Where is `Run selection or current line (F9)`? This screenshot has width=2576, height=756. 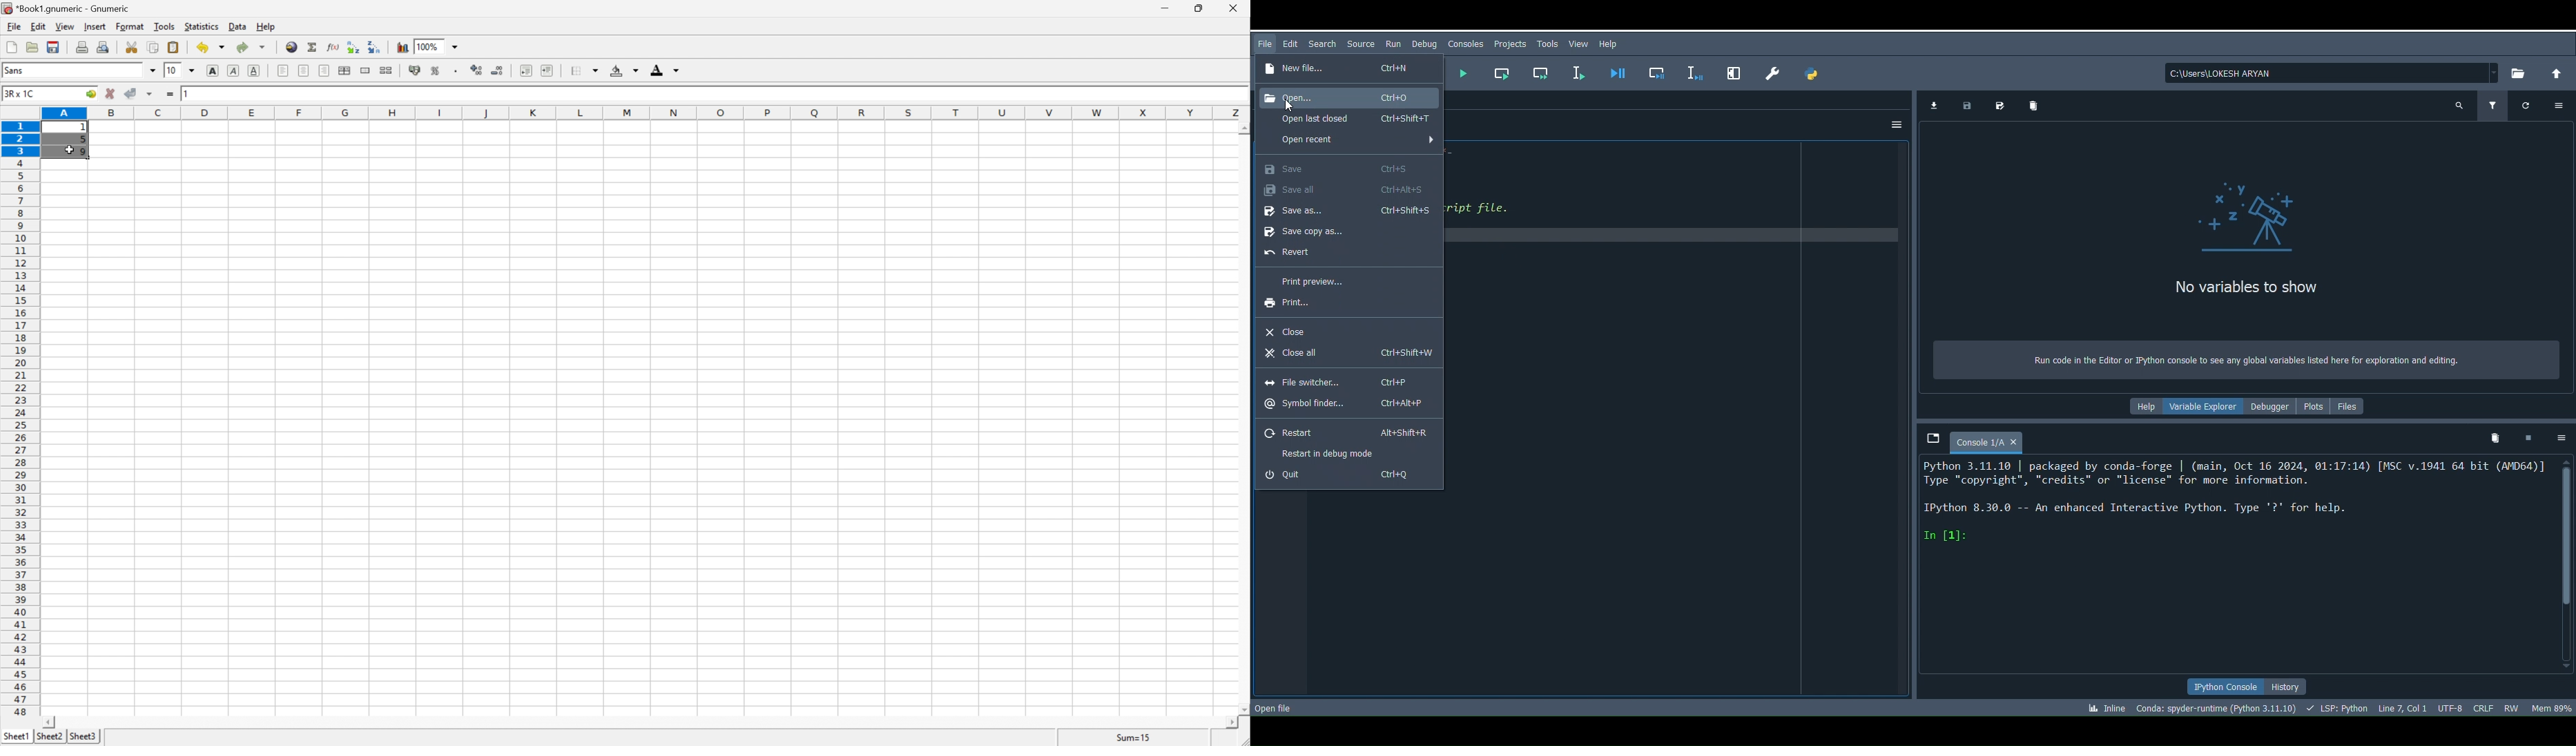 Run selection or current line (F9) is located at coordinates (1580, 71).